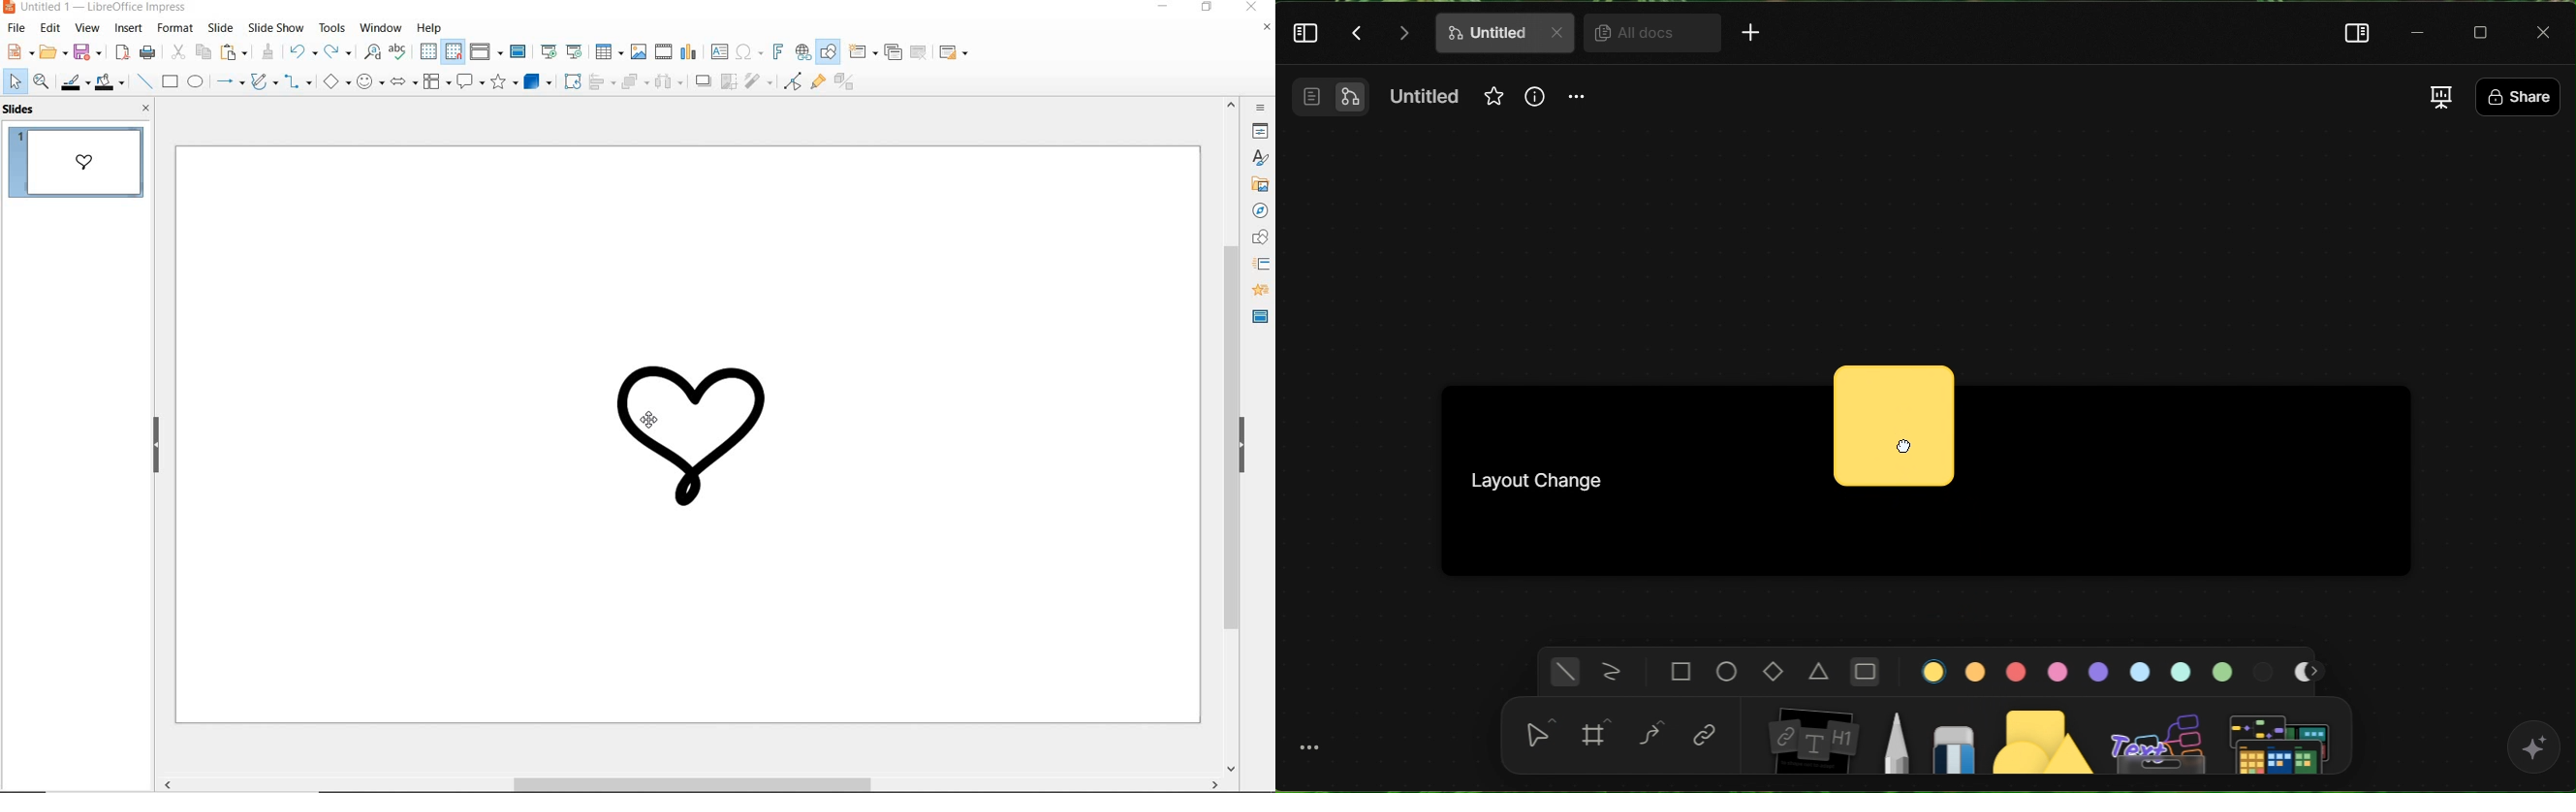 Image resolution: width=2576 pixels, height=812 pixels. Describe the element at coordinates (486, 52) in the screenshot. I see `display views` at that location.